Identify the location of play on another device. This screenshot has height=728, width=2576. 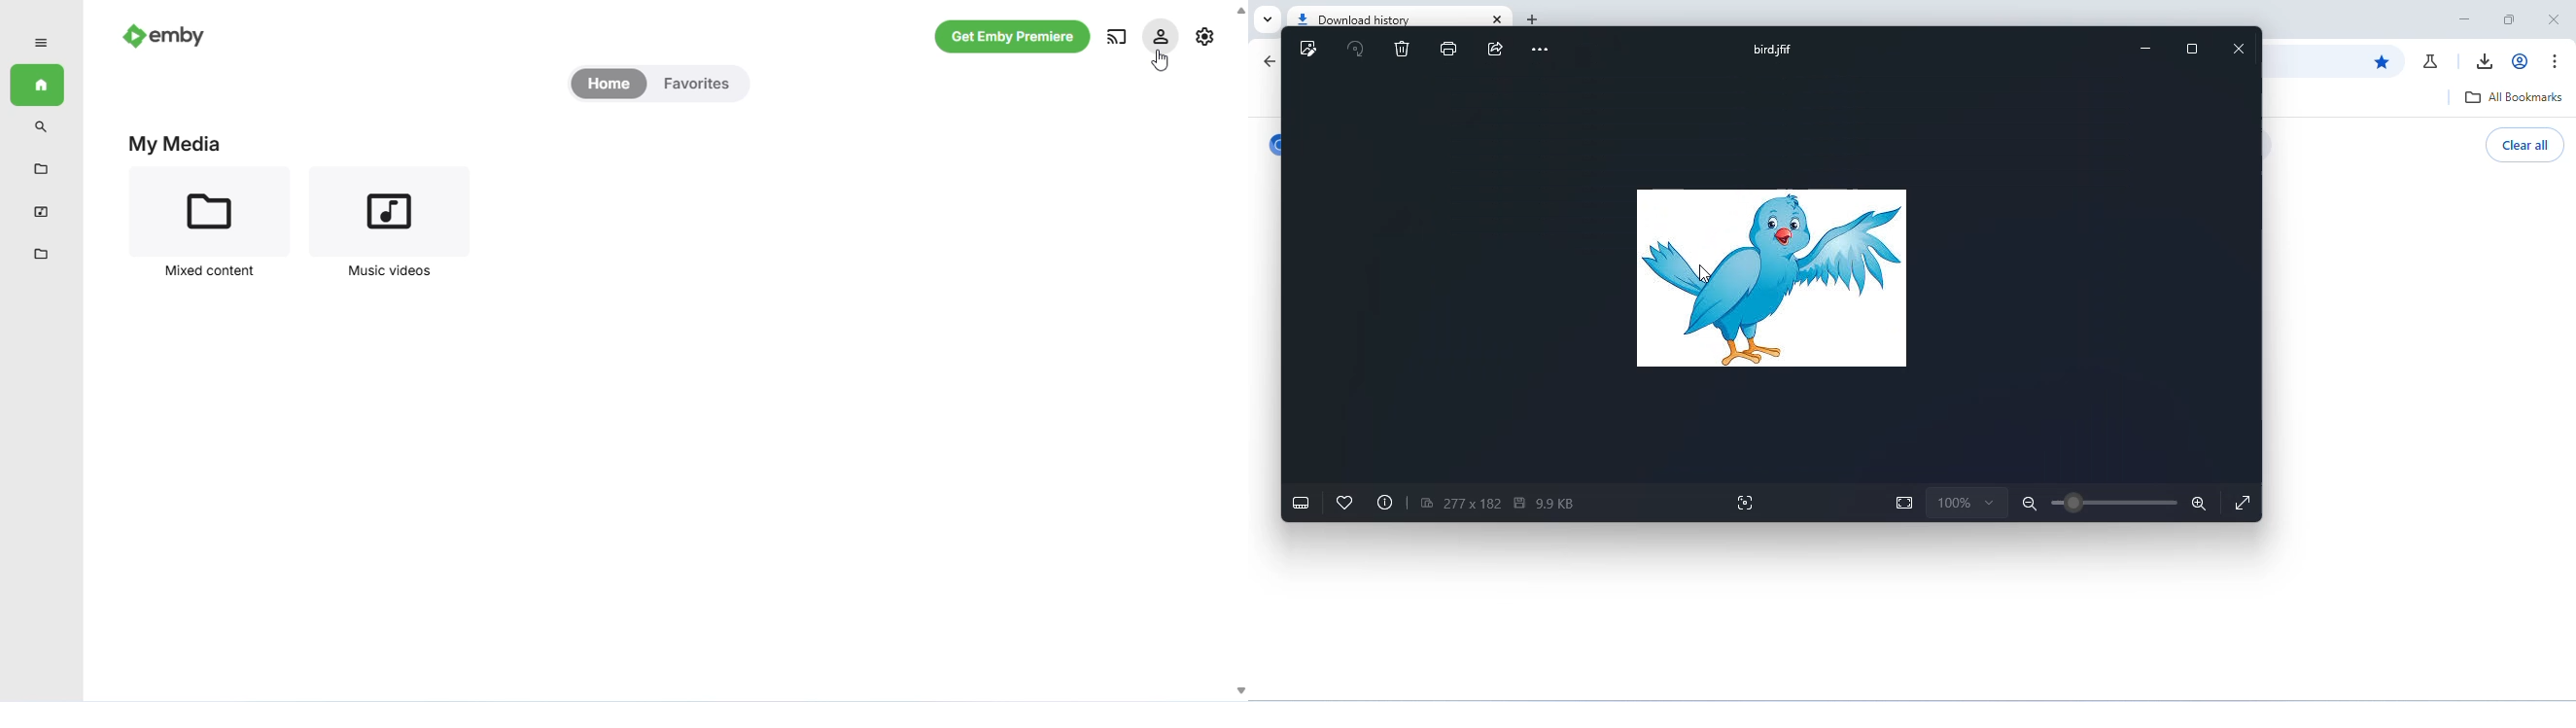
(1117, 37).